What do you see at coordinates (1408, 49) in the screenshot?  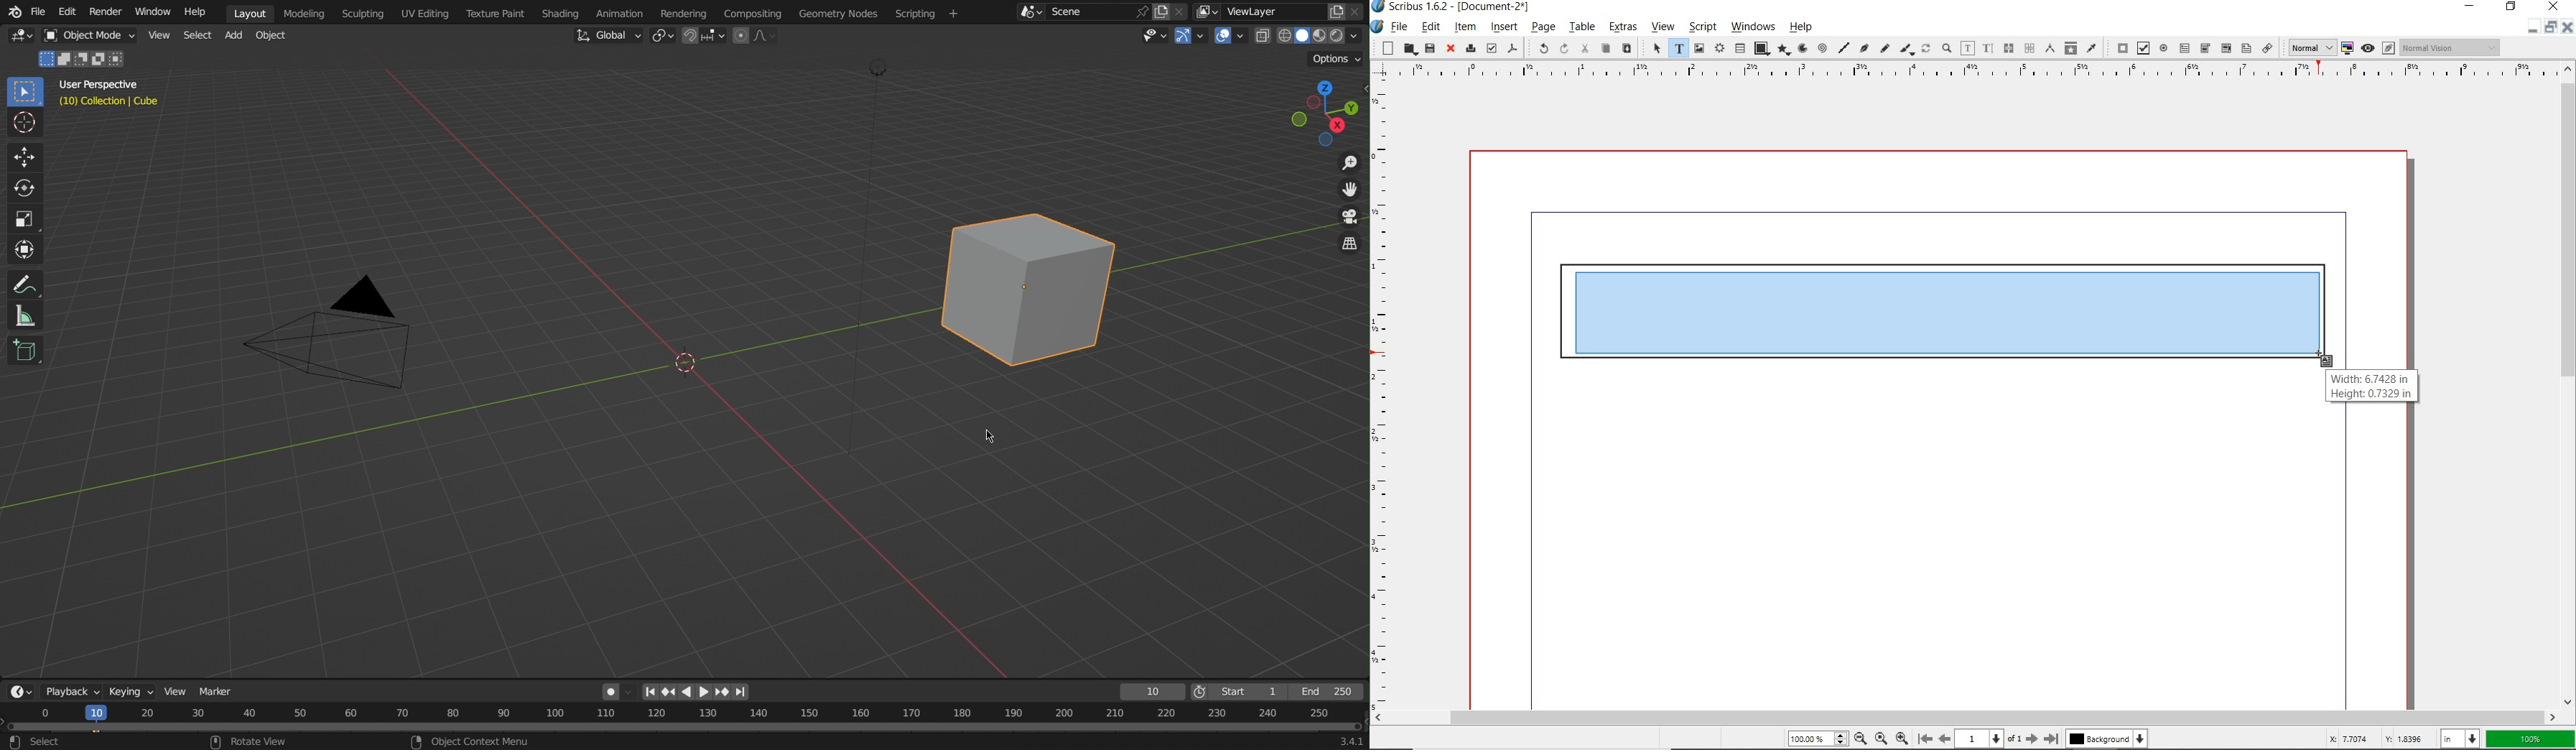 I see `open` at bounding box center [1408, 49].